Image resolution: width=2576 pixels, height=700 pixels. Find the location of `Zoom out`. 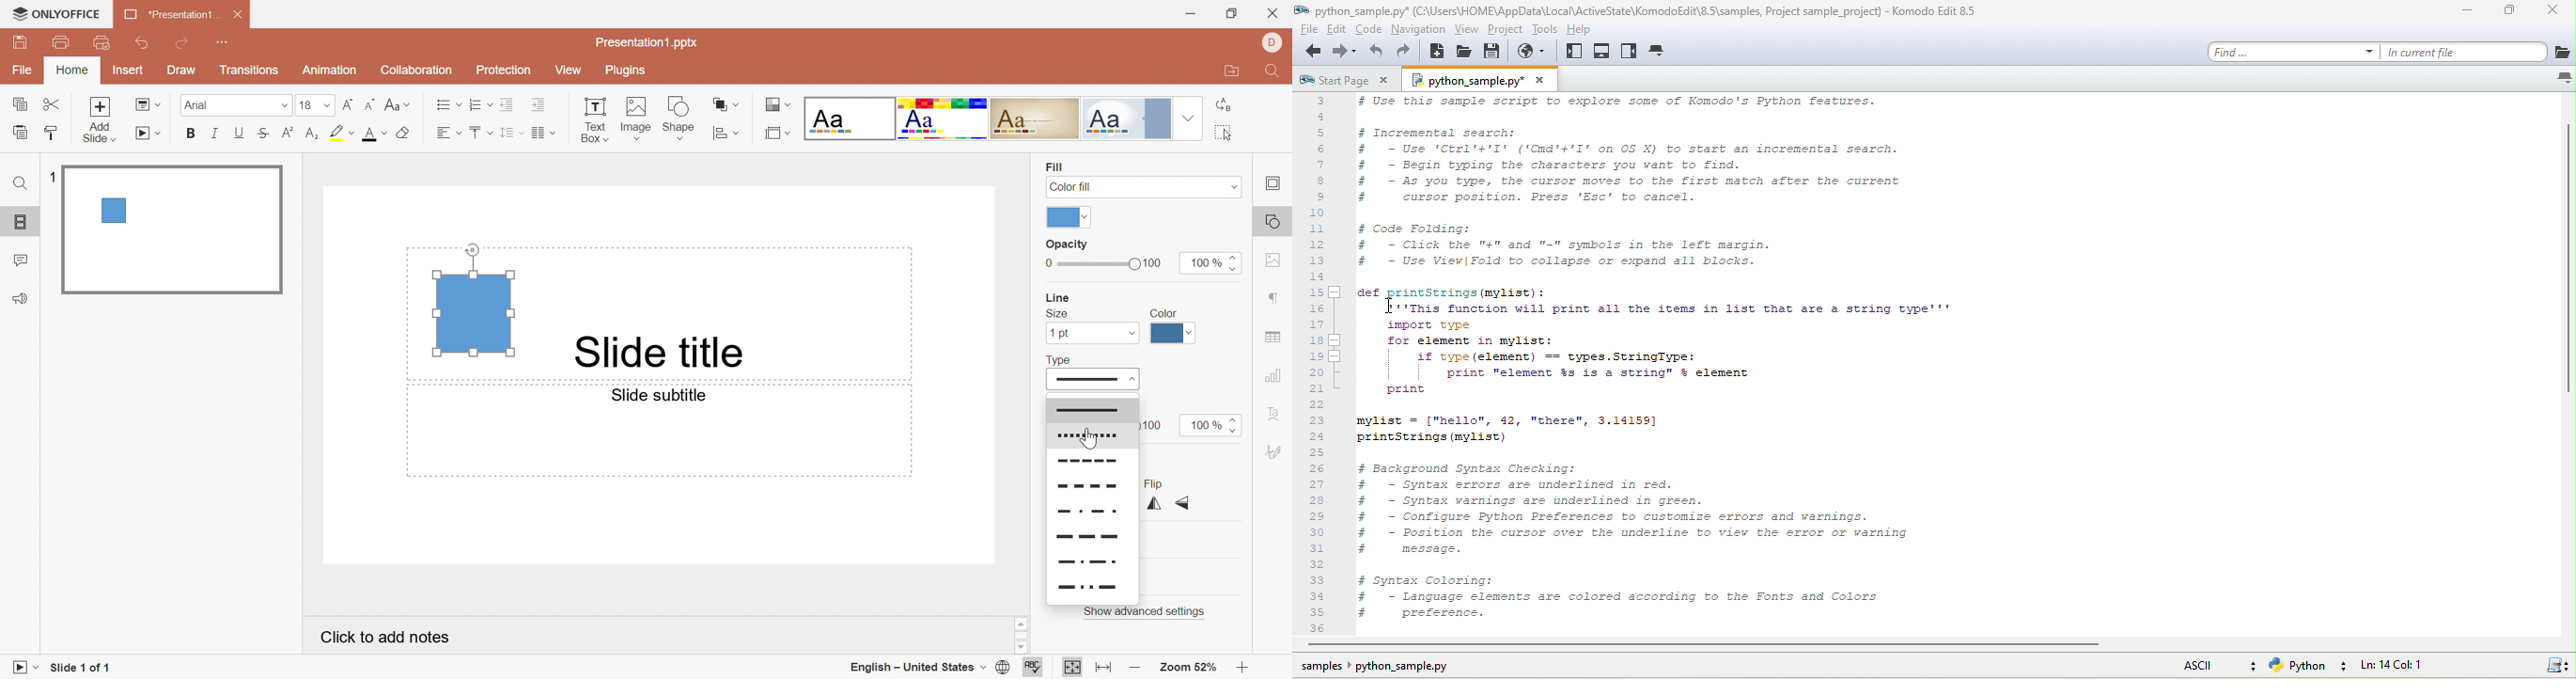

Zoom out is located at coordinates (1132, 666).